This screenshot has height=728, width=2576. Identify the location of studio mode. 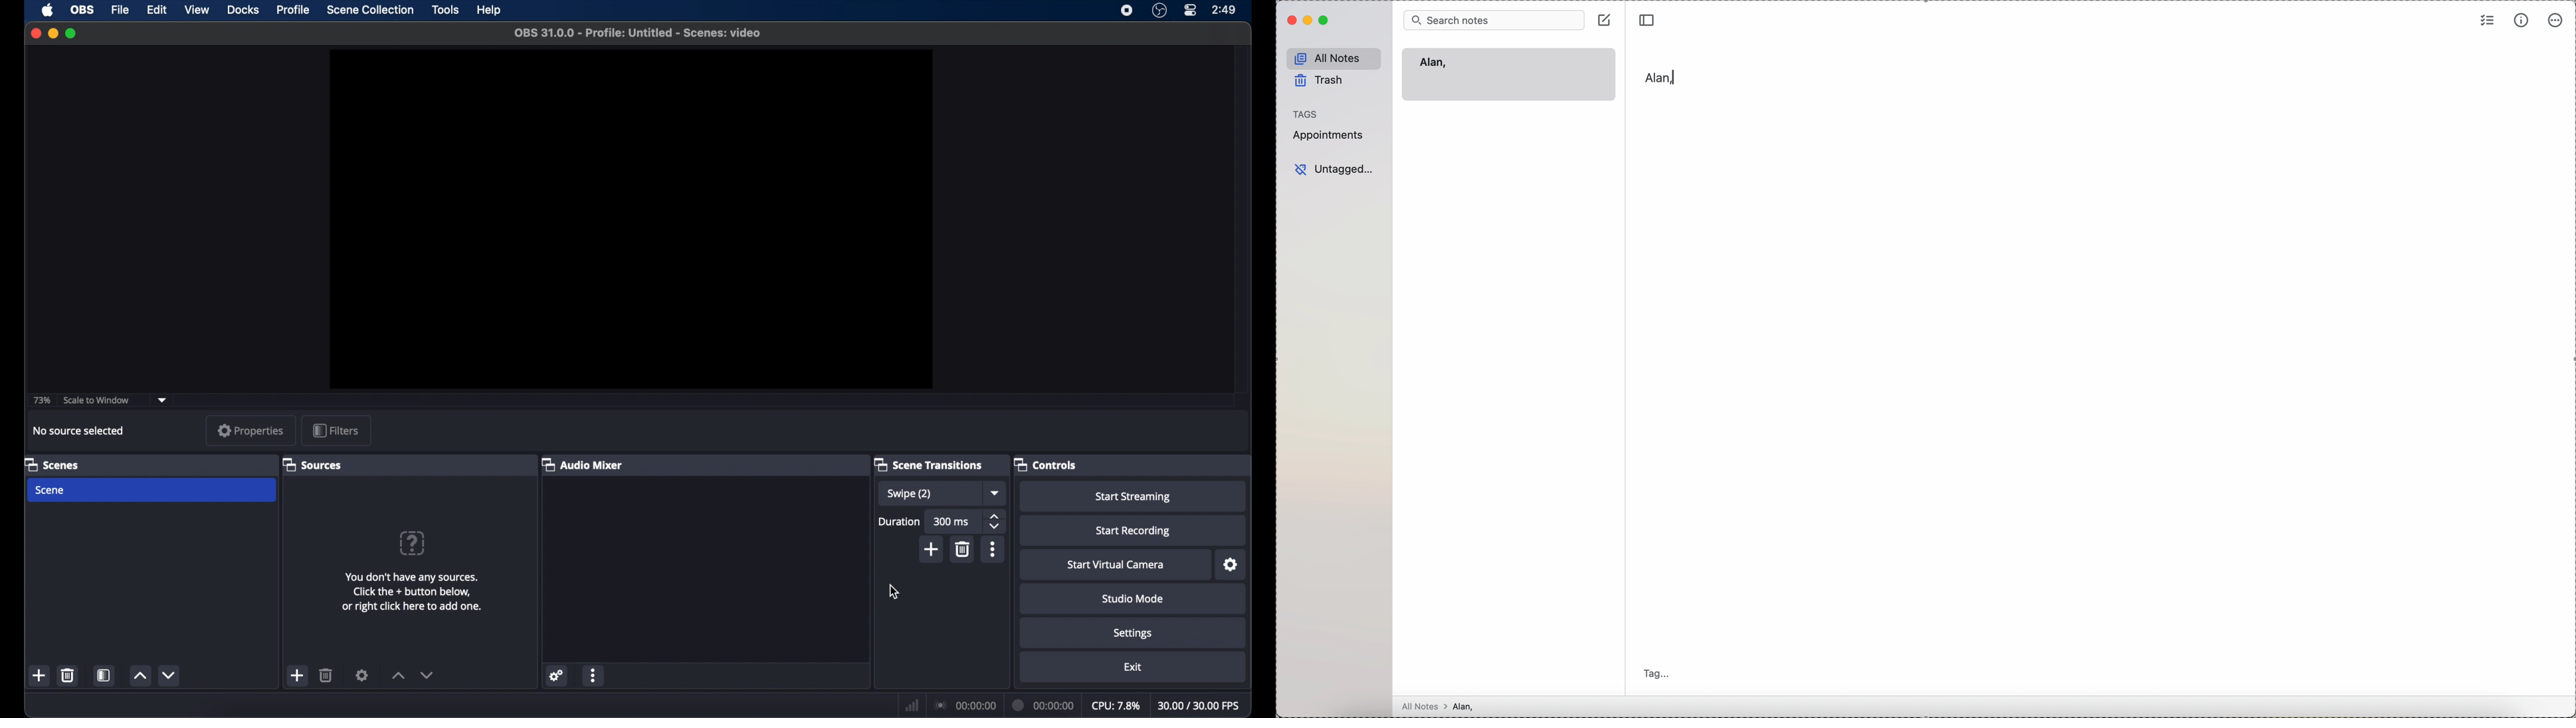
(1133, 598).